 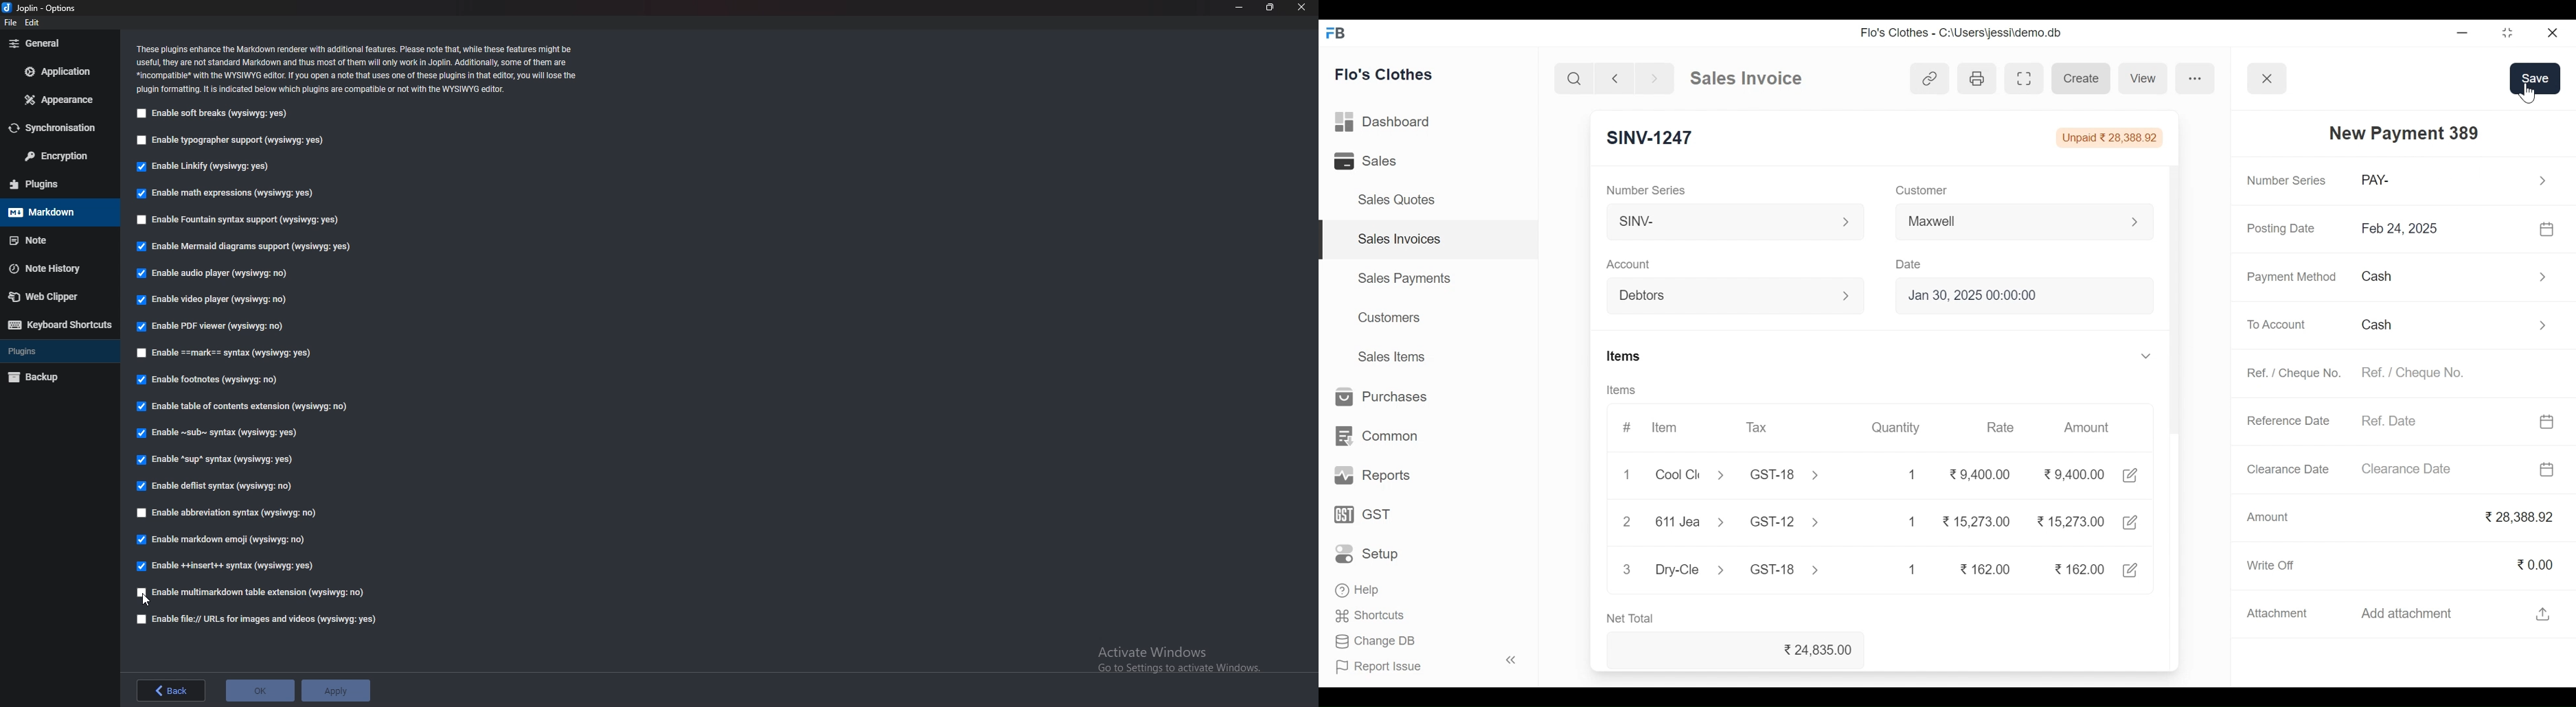 I want to click on Purchases, so click(x=1376, y=397).